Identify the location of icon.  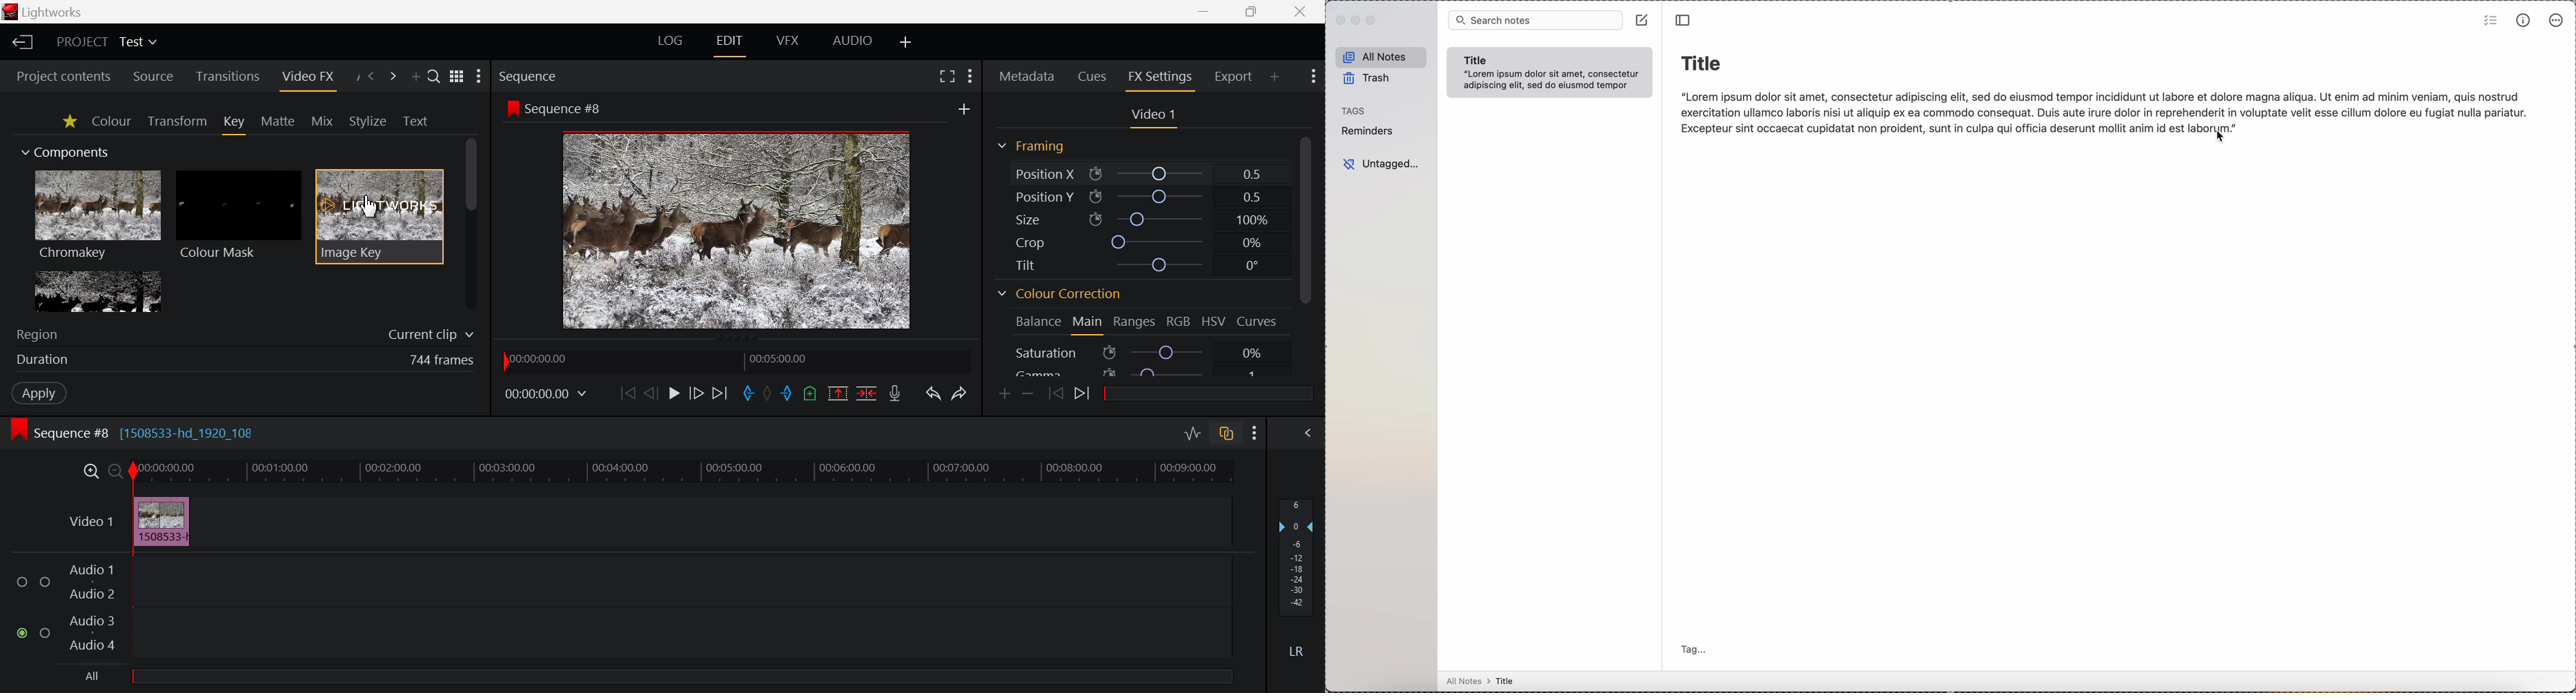
(19, 431).